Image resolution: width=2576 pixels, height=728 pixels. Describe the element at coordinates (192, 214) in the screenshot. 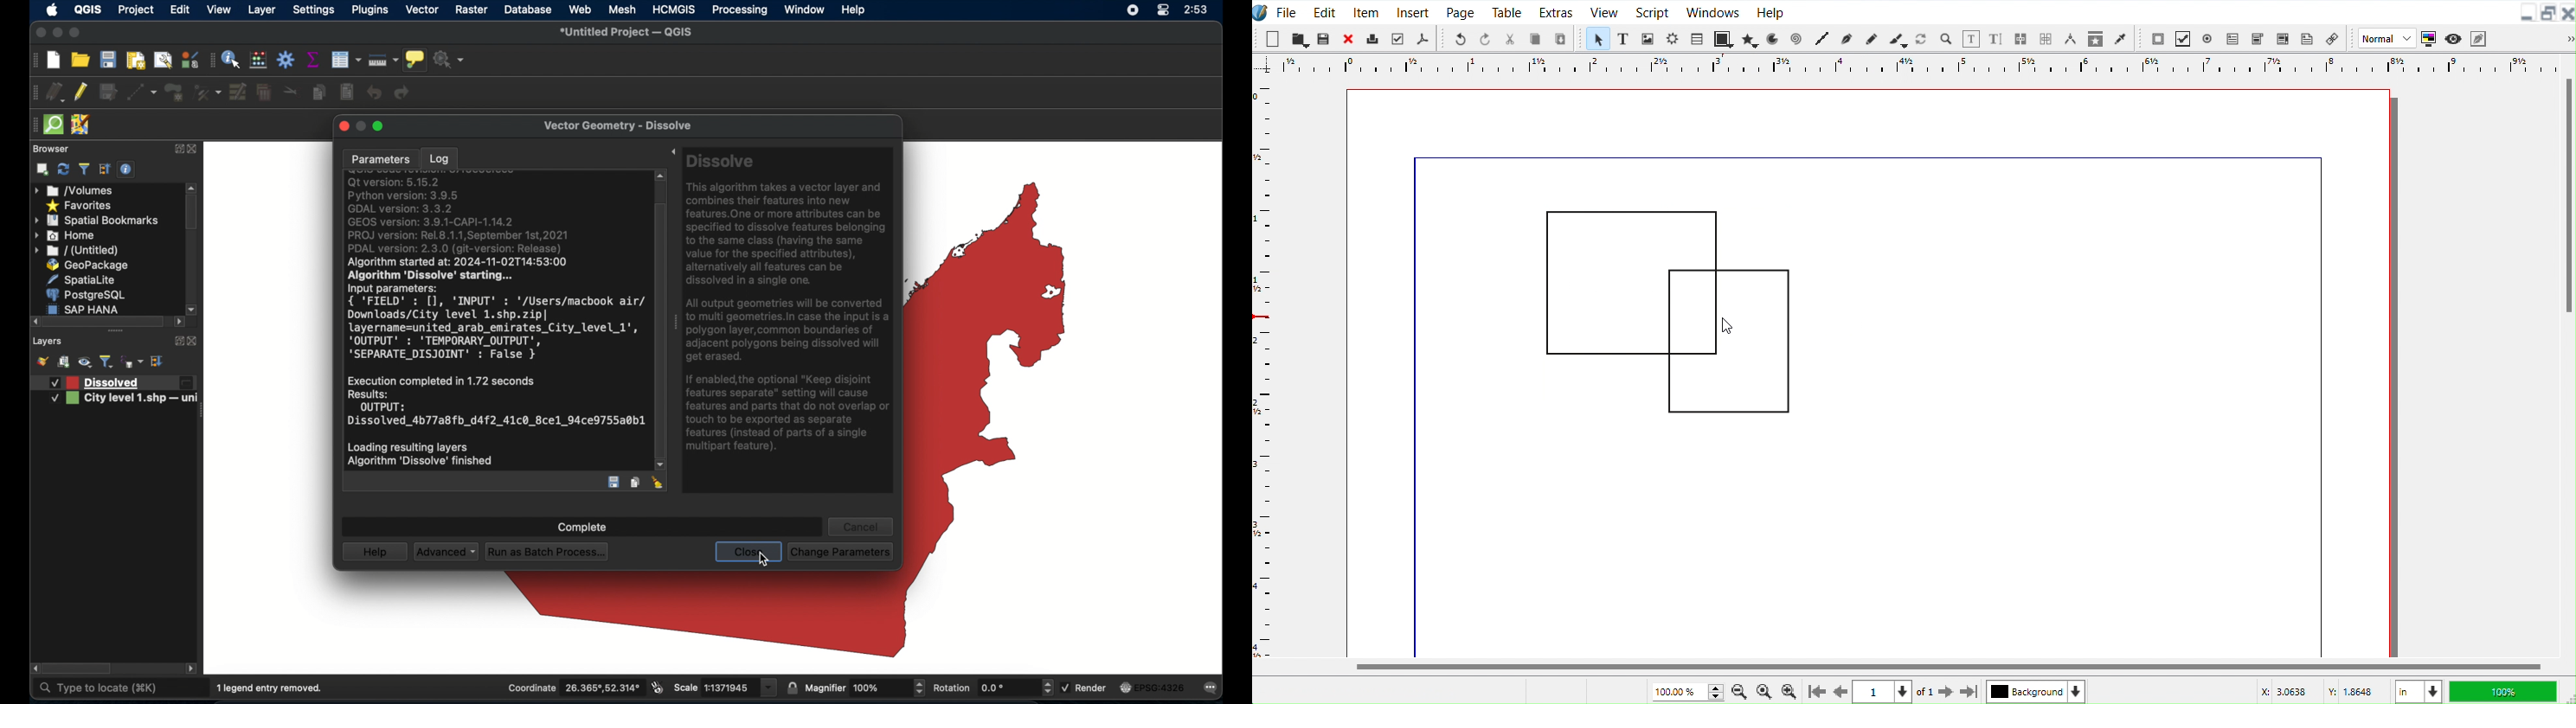

I see `scroll box` at that location.